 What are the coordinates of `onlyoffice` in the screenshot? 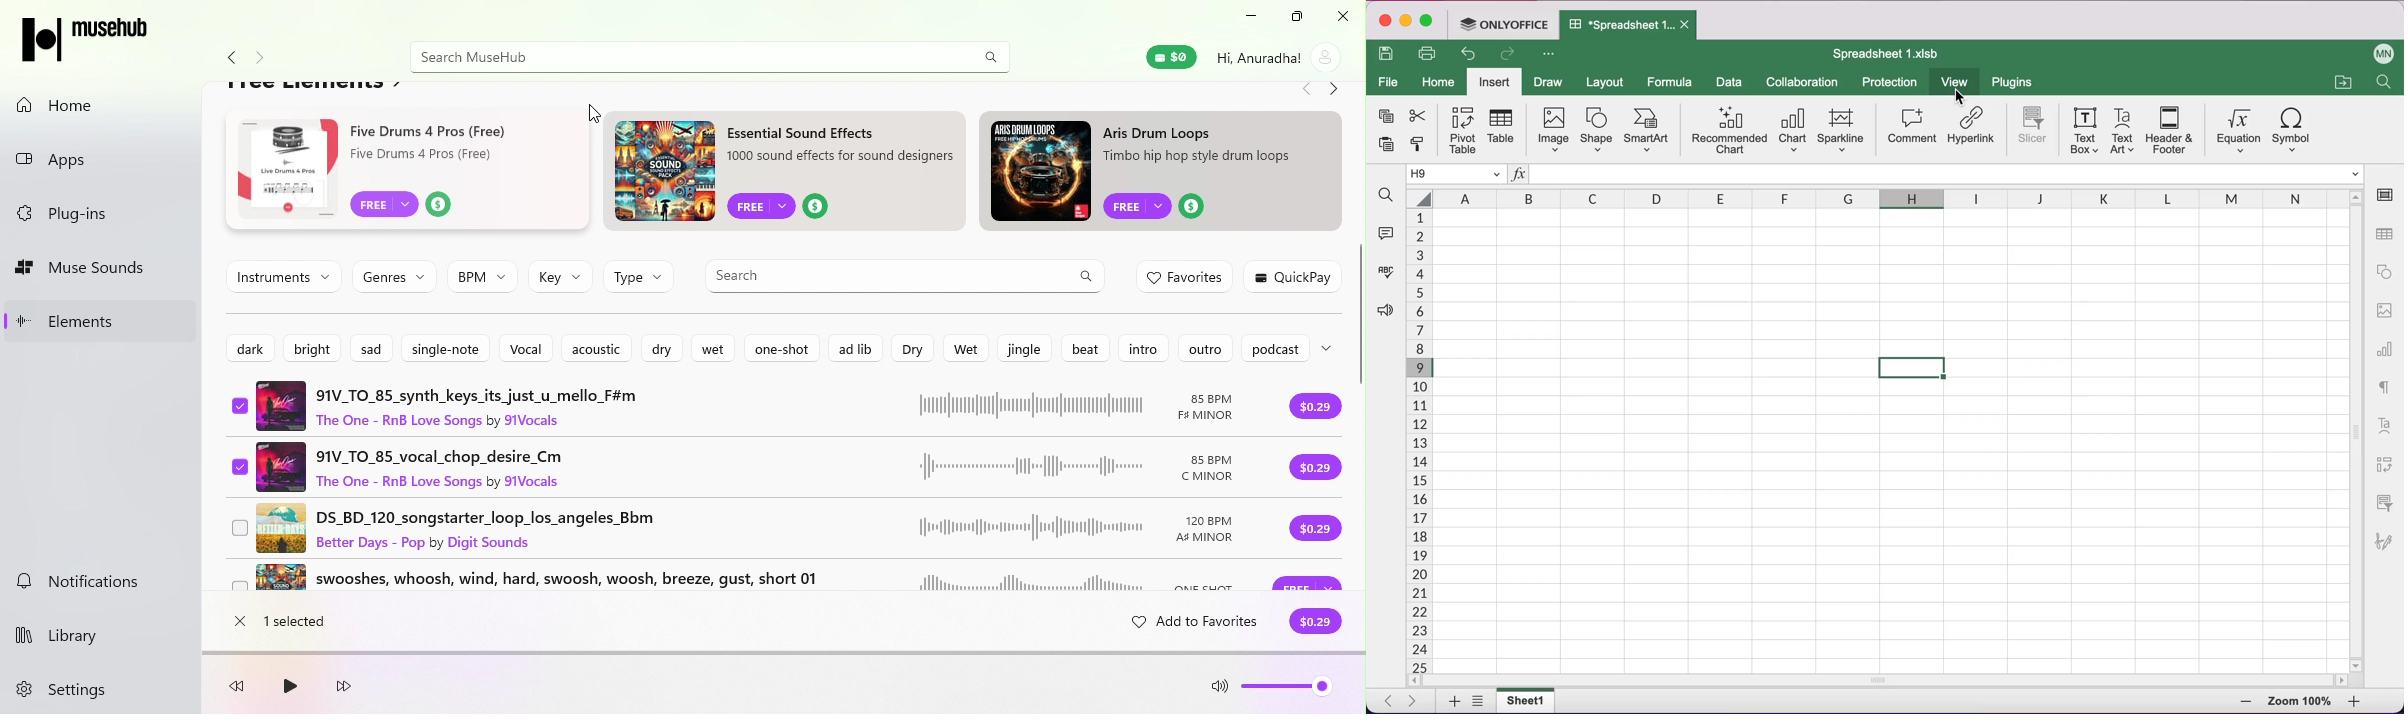 It's located at (1504, 26).